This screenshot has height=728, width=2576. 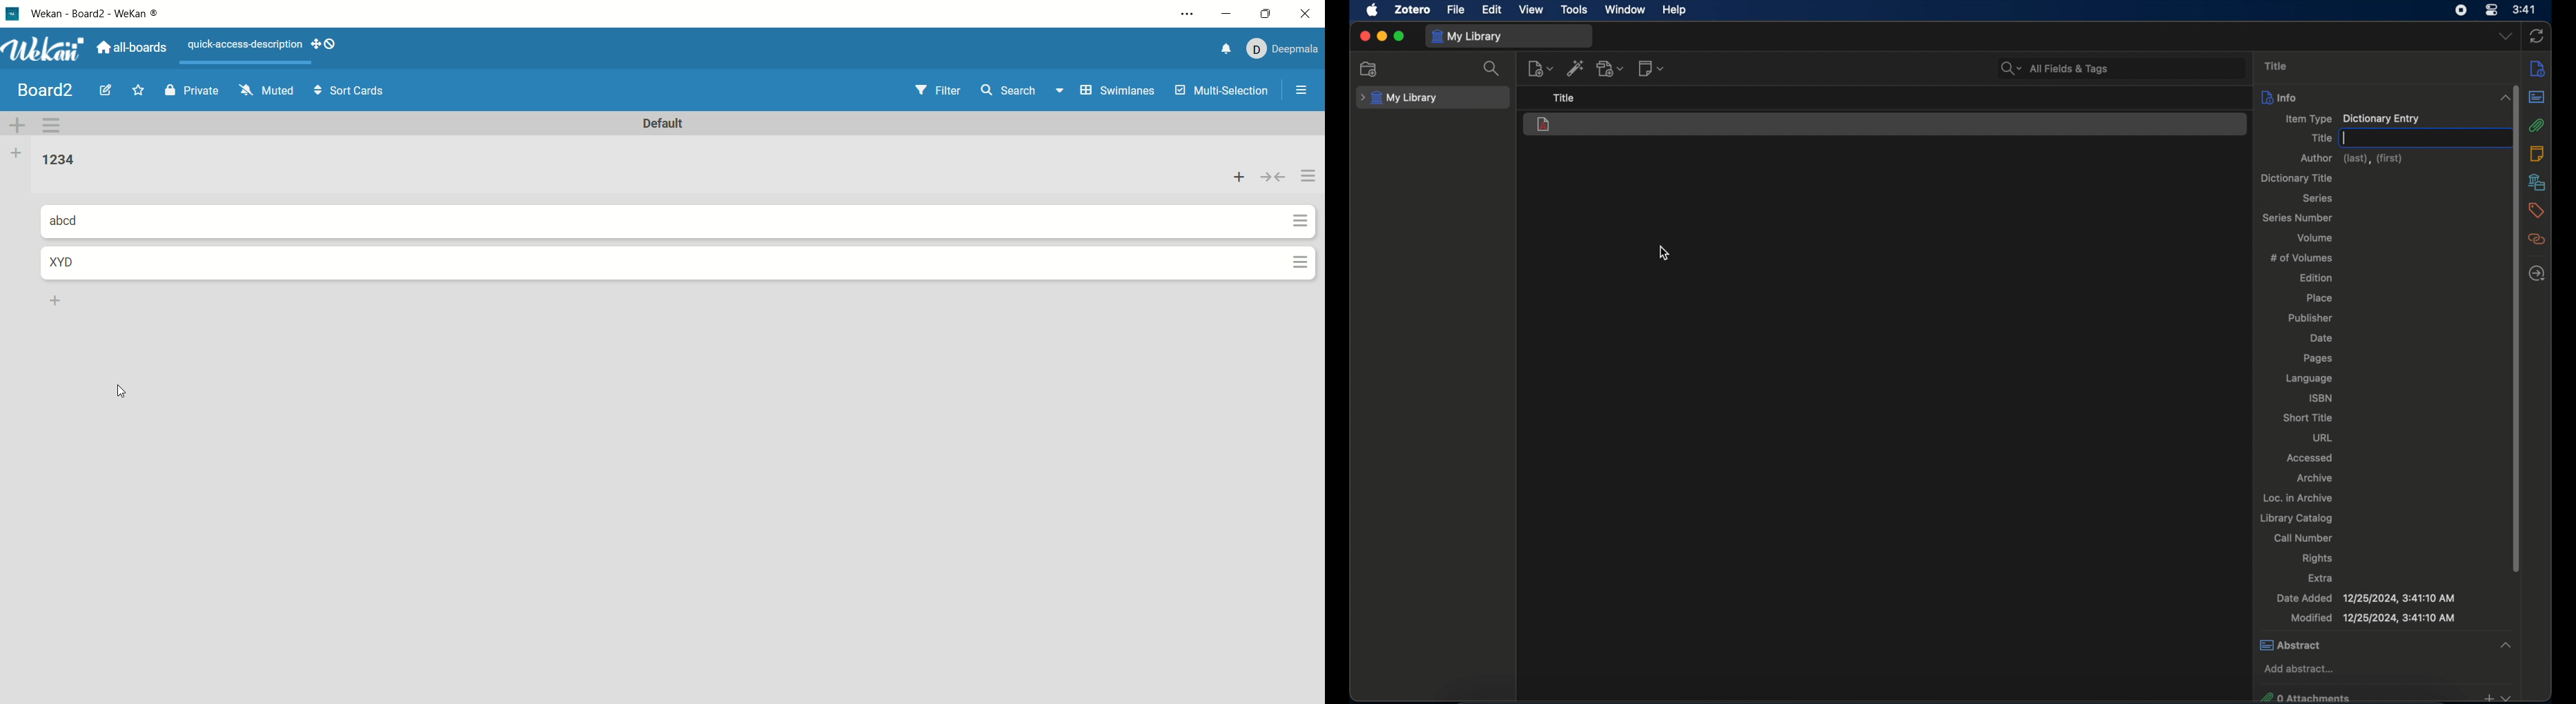 What do you see at coordinates (1186, 16) in the screenshot?
I see `settings and more` at bounding box center [1186, 16].